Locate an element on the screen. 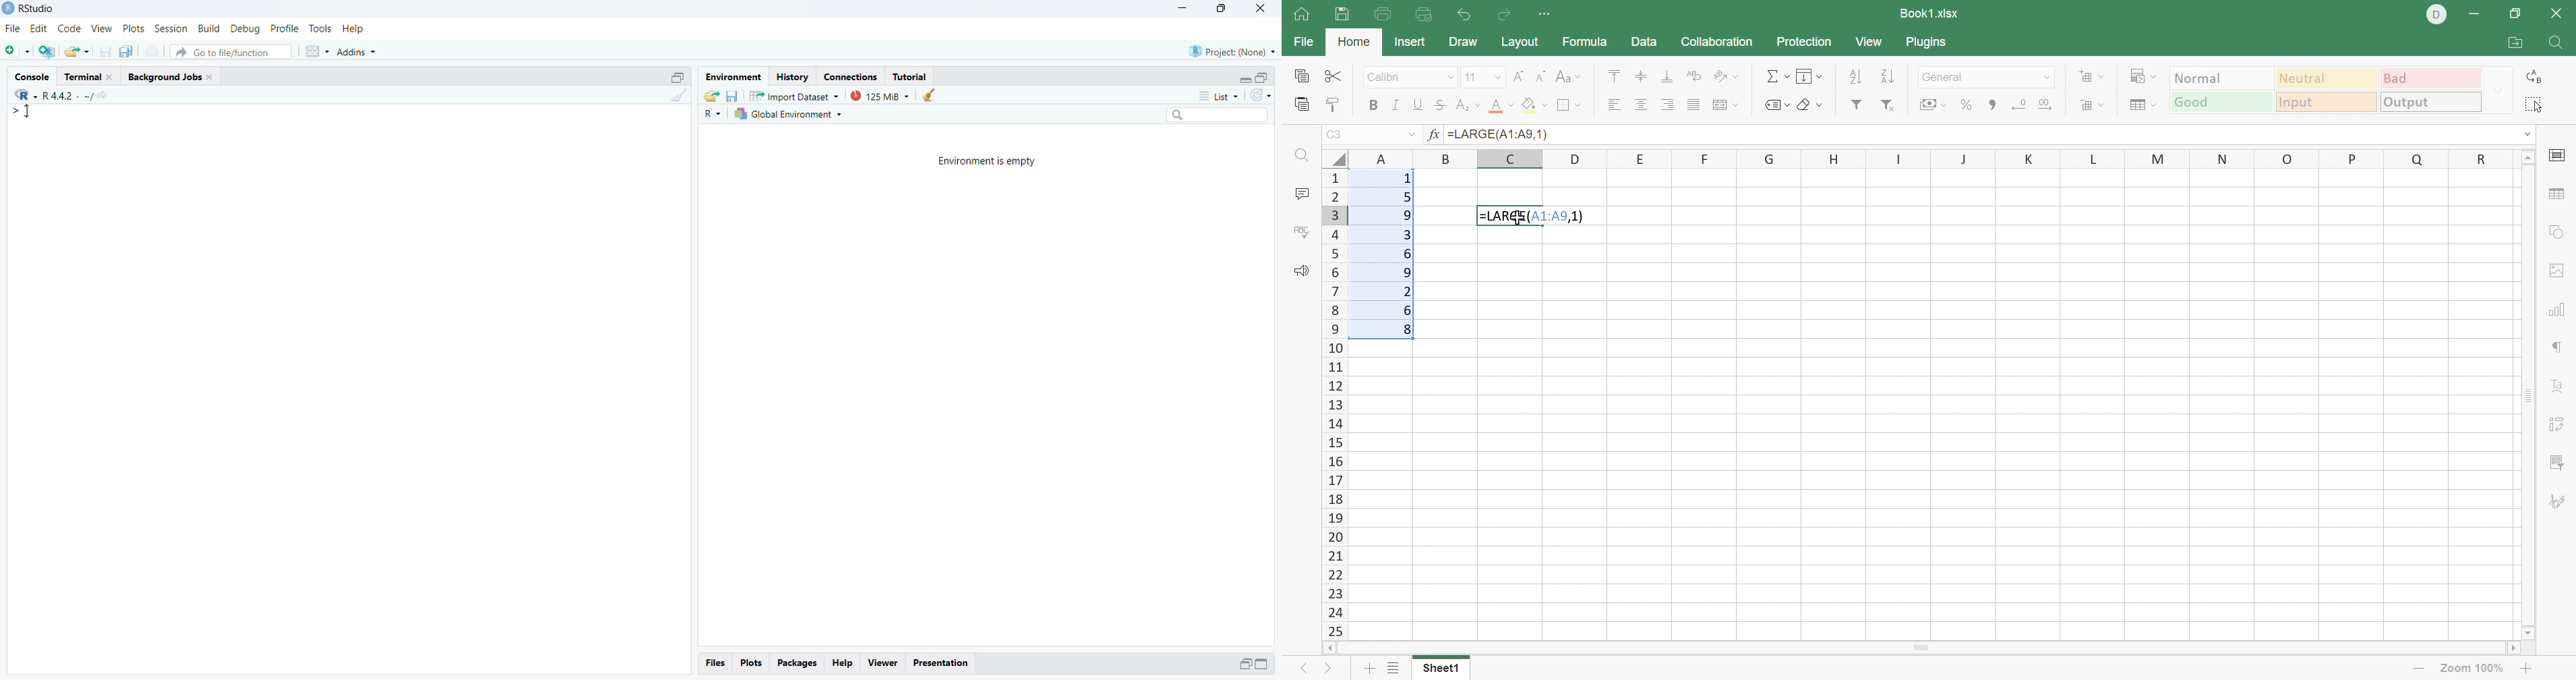  Tools is located at coordinates (319, 27).